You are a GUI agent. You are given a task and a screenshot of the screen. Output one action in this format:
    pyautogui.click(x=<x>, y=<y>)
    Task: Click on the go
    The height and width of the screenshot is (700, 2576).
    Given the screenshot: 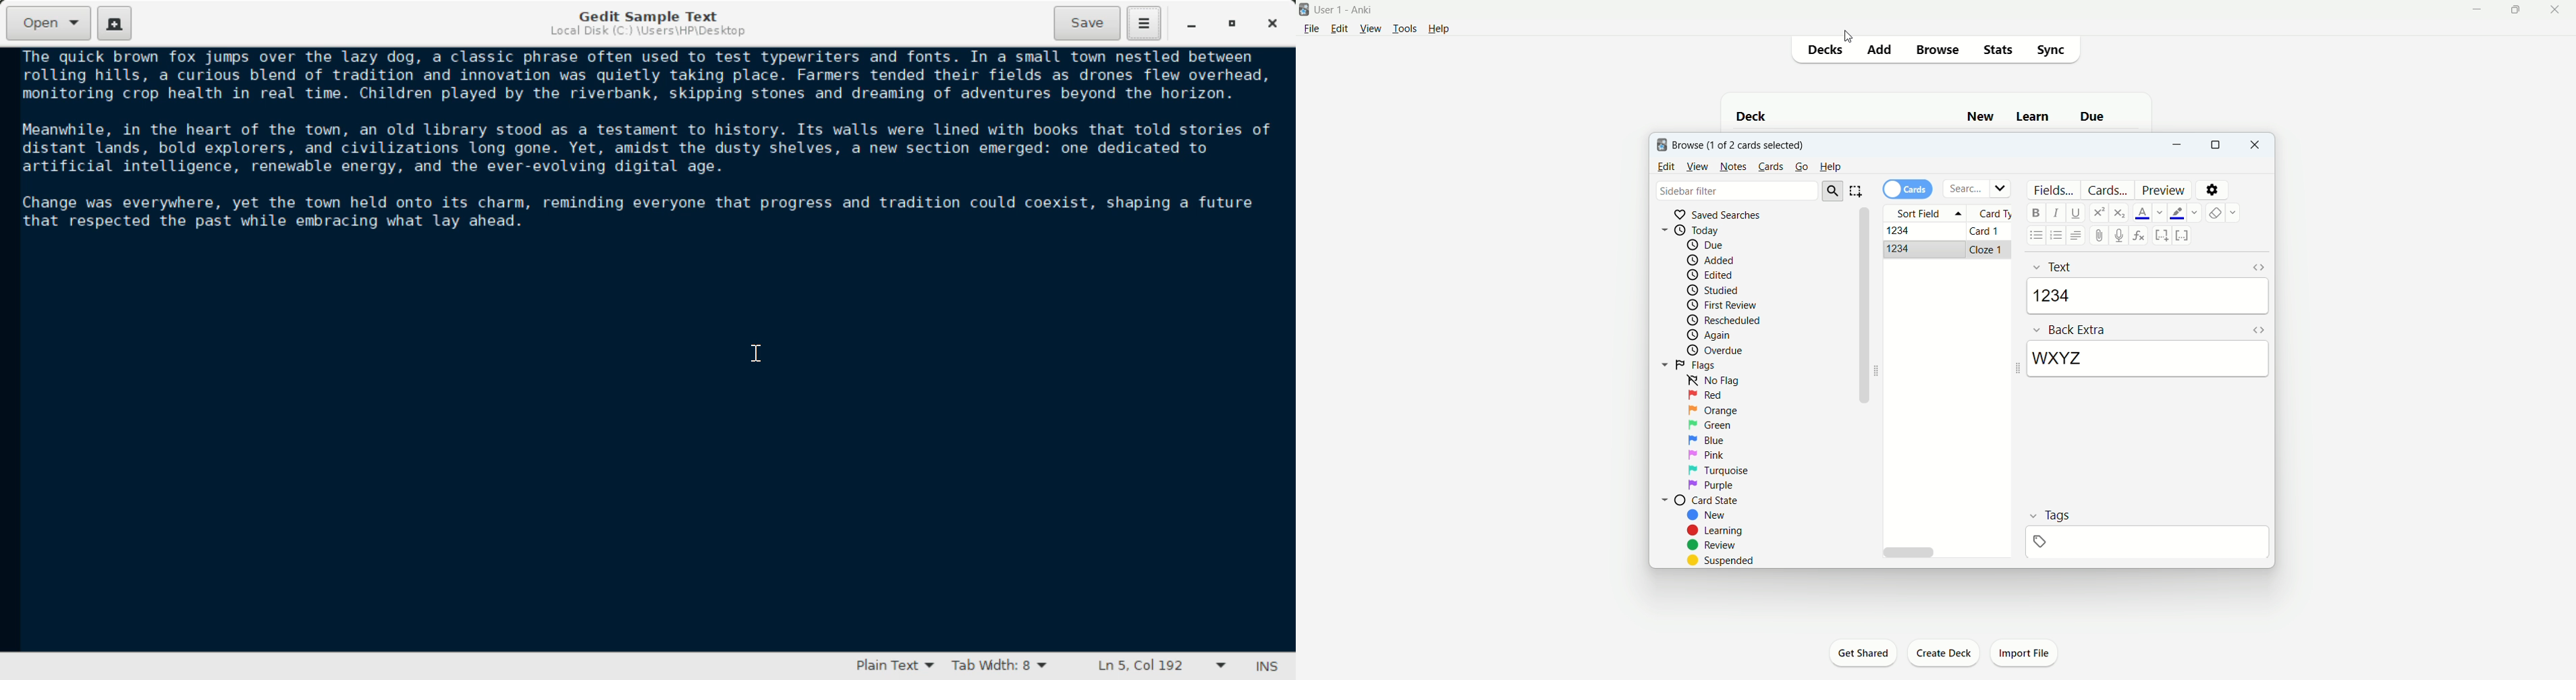 What is the action you would take?
    pyautogui.click(x=1801, y=167)
    